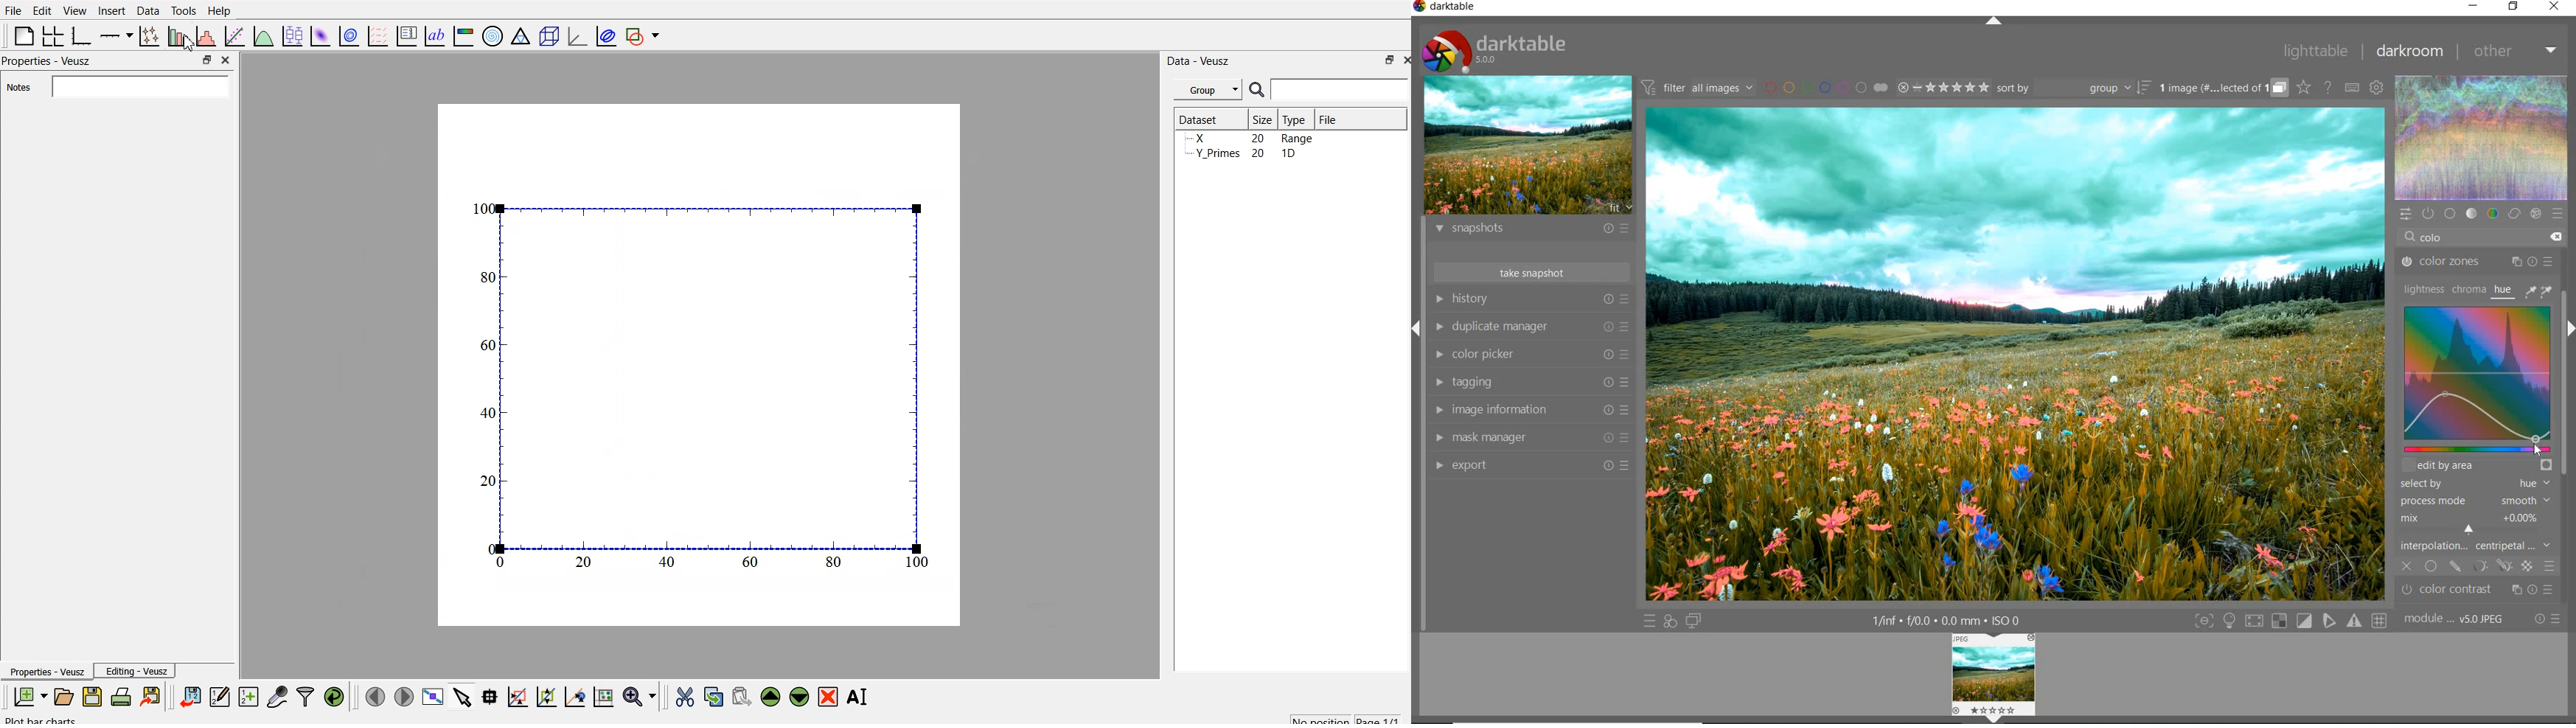 The height and width of the screenshot is (728, 2576). What do you see at coordinates (114, 34) in the screenshot?
I see `plot on axis` at bounding box center [114, 34].